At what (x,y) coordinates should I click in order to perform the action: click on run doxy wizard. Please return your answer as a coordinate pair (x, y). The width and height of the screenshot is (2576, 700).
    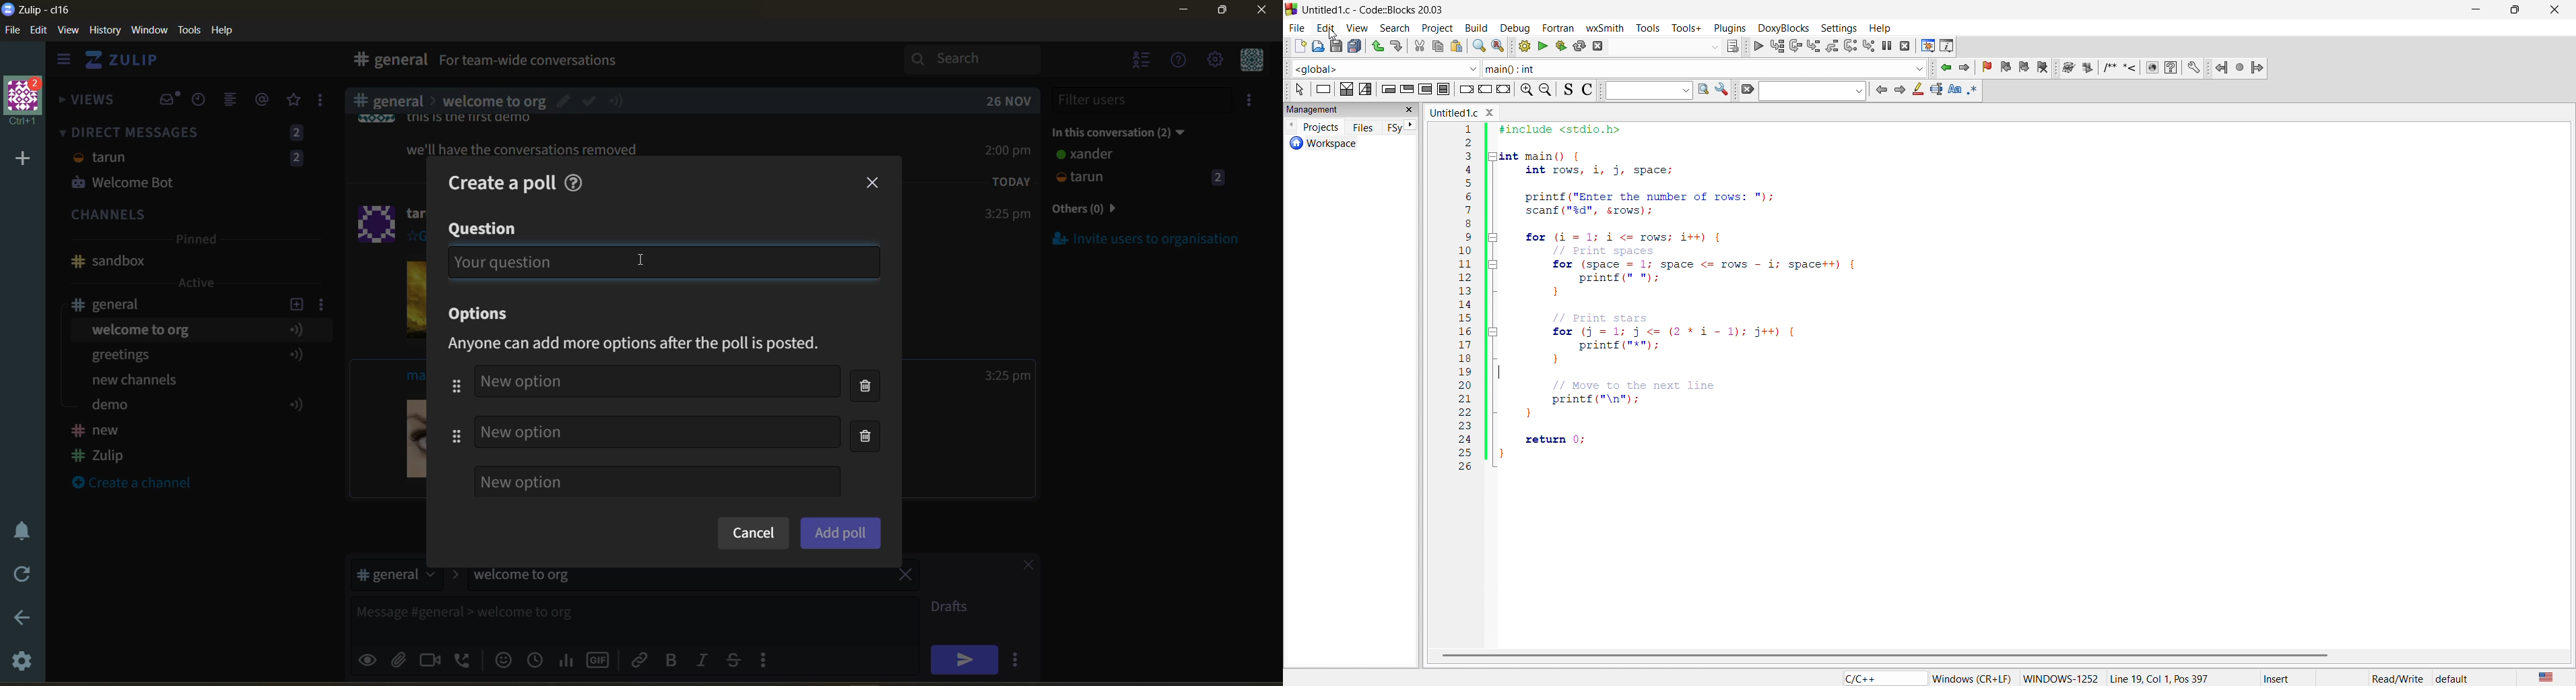
    Looking at the image, I should click on (2068, 67).